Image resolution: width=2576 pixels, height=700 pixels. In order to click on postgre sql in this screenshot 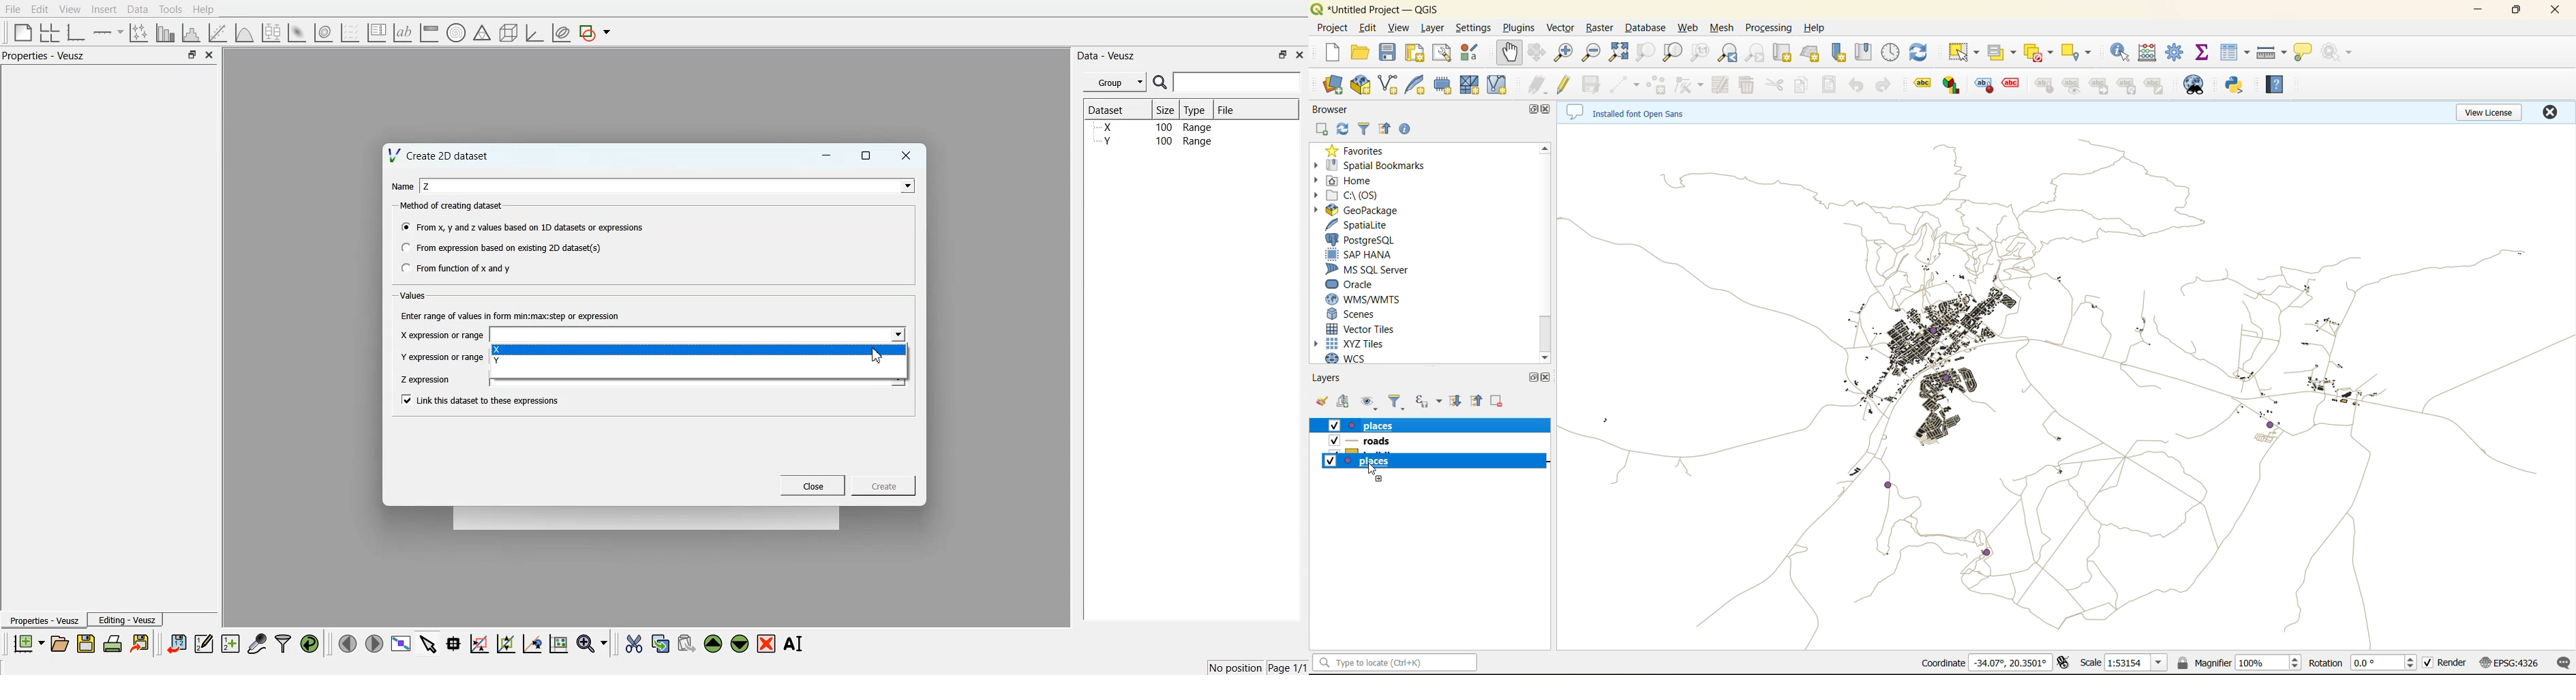, I will do `click(1367, 239)`.